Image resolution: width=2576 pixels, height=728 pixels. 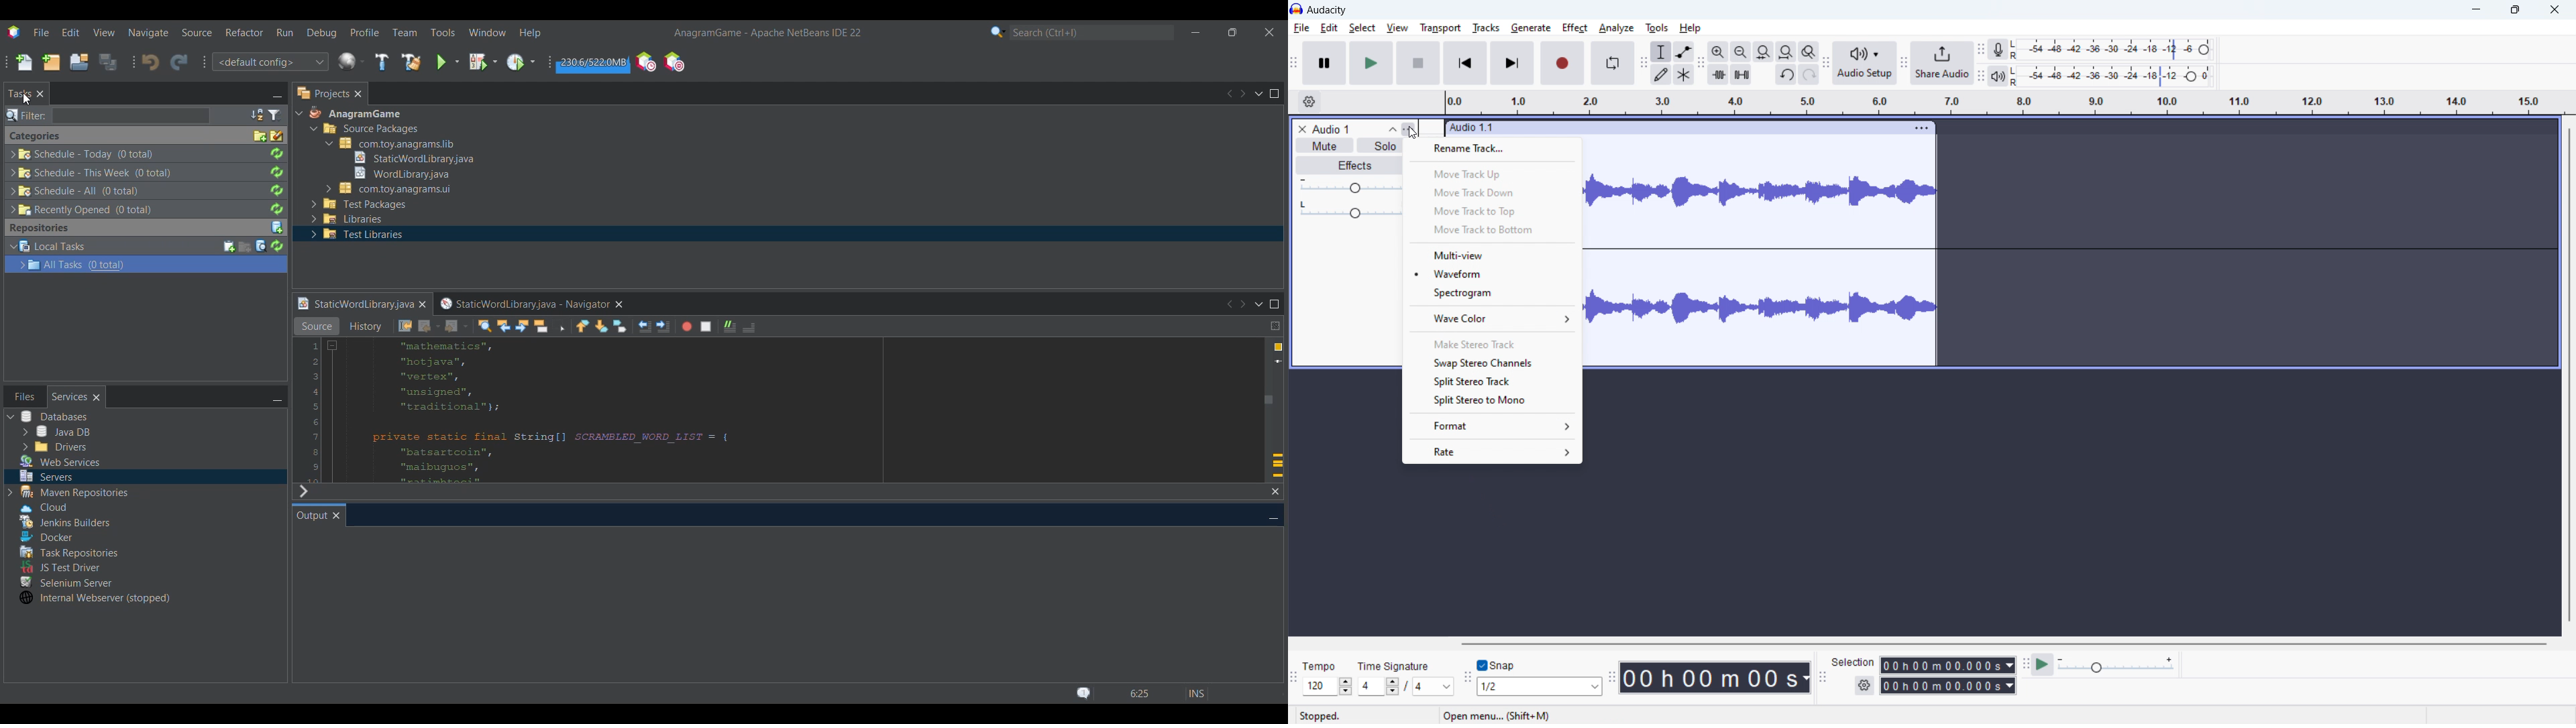 I want to click on pan, so click(x=1349, y=209).